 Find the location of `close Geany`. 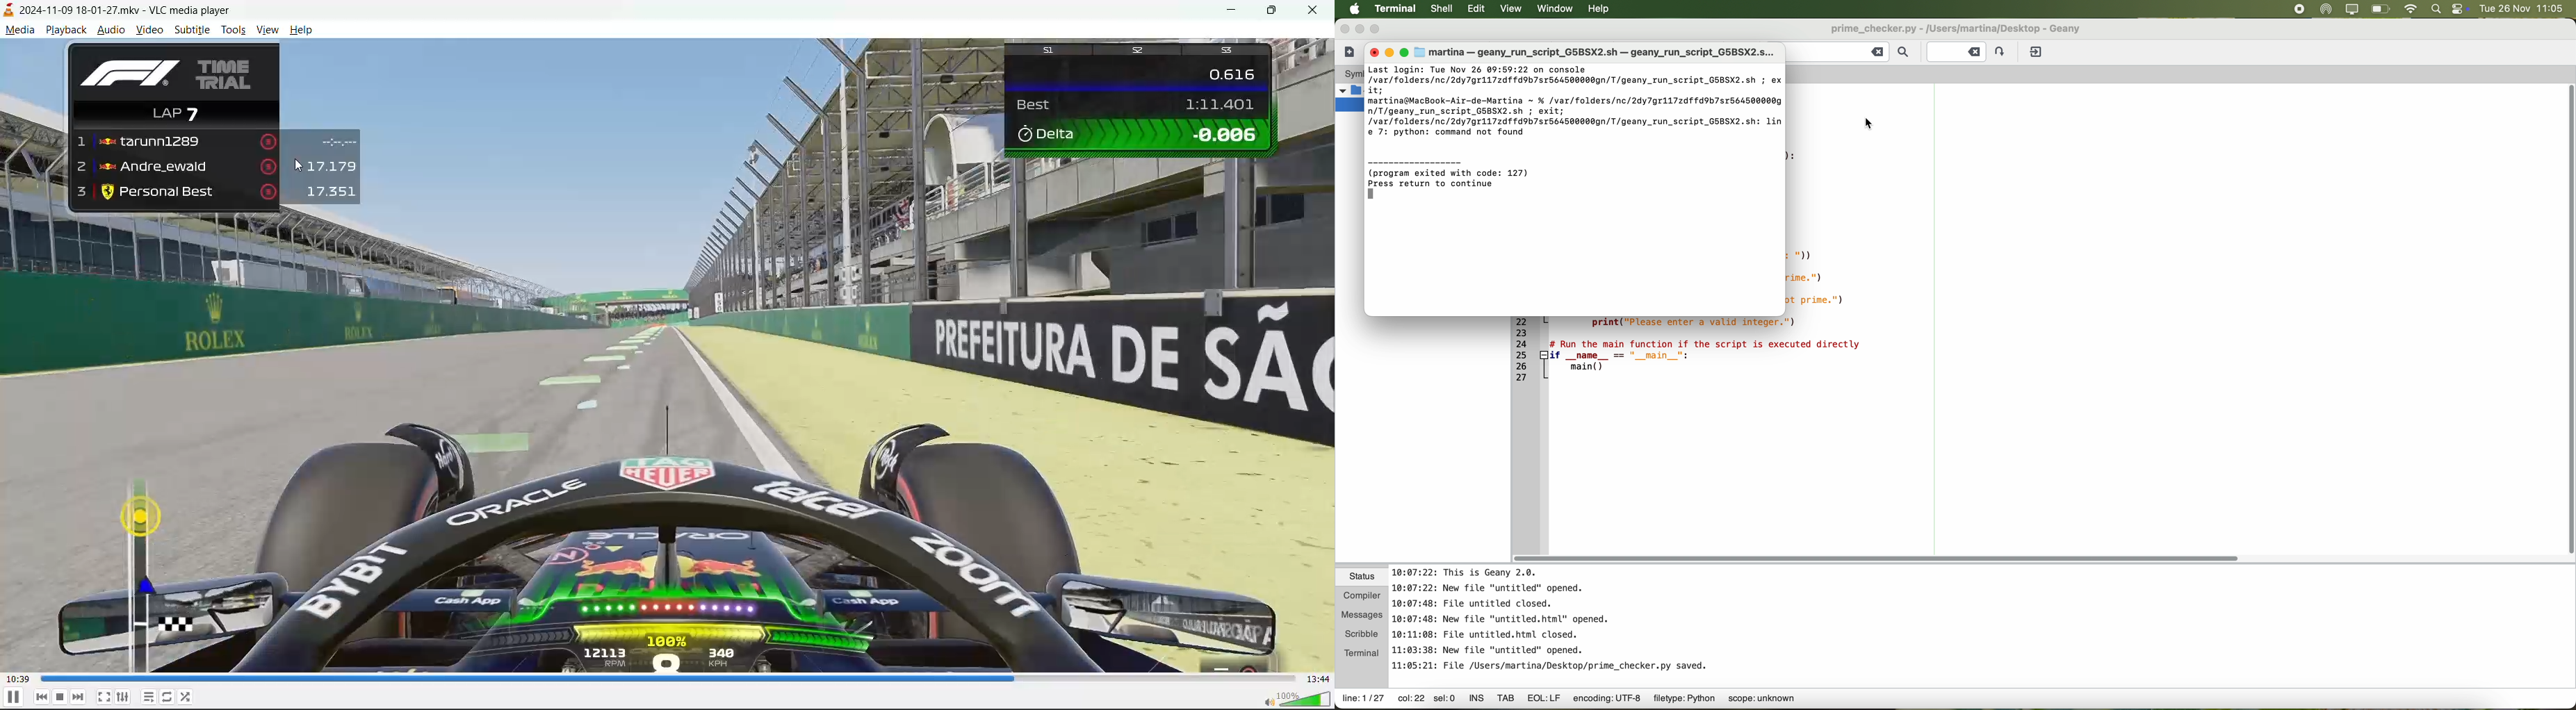

close Geany is located at coordinates (1343, 27).